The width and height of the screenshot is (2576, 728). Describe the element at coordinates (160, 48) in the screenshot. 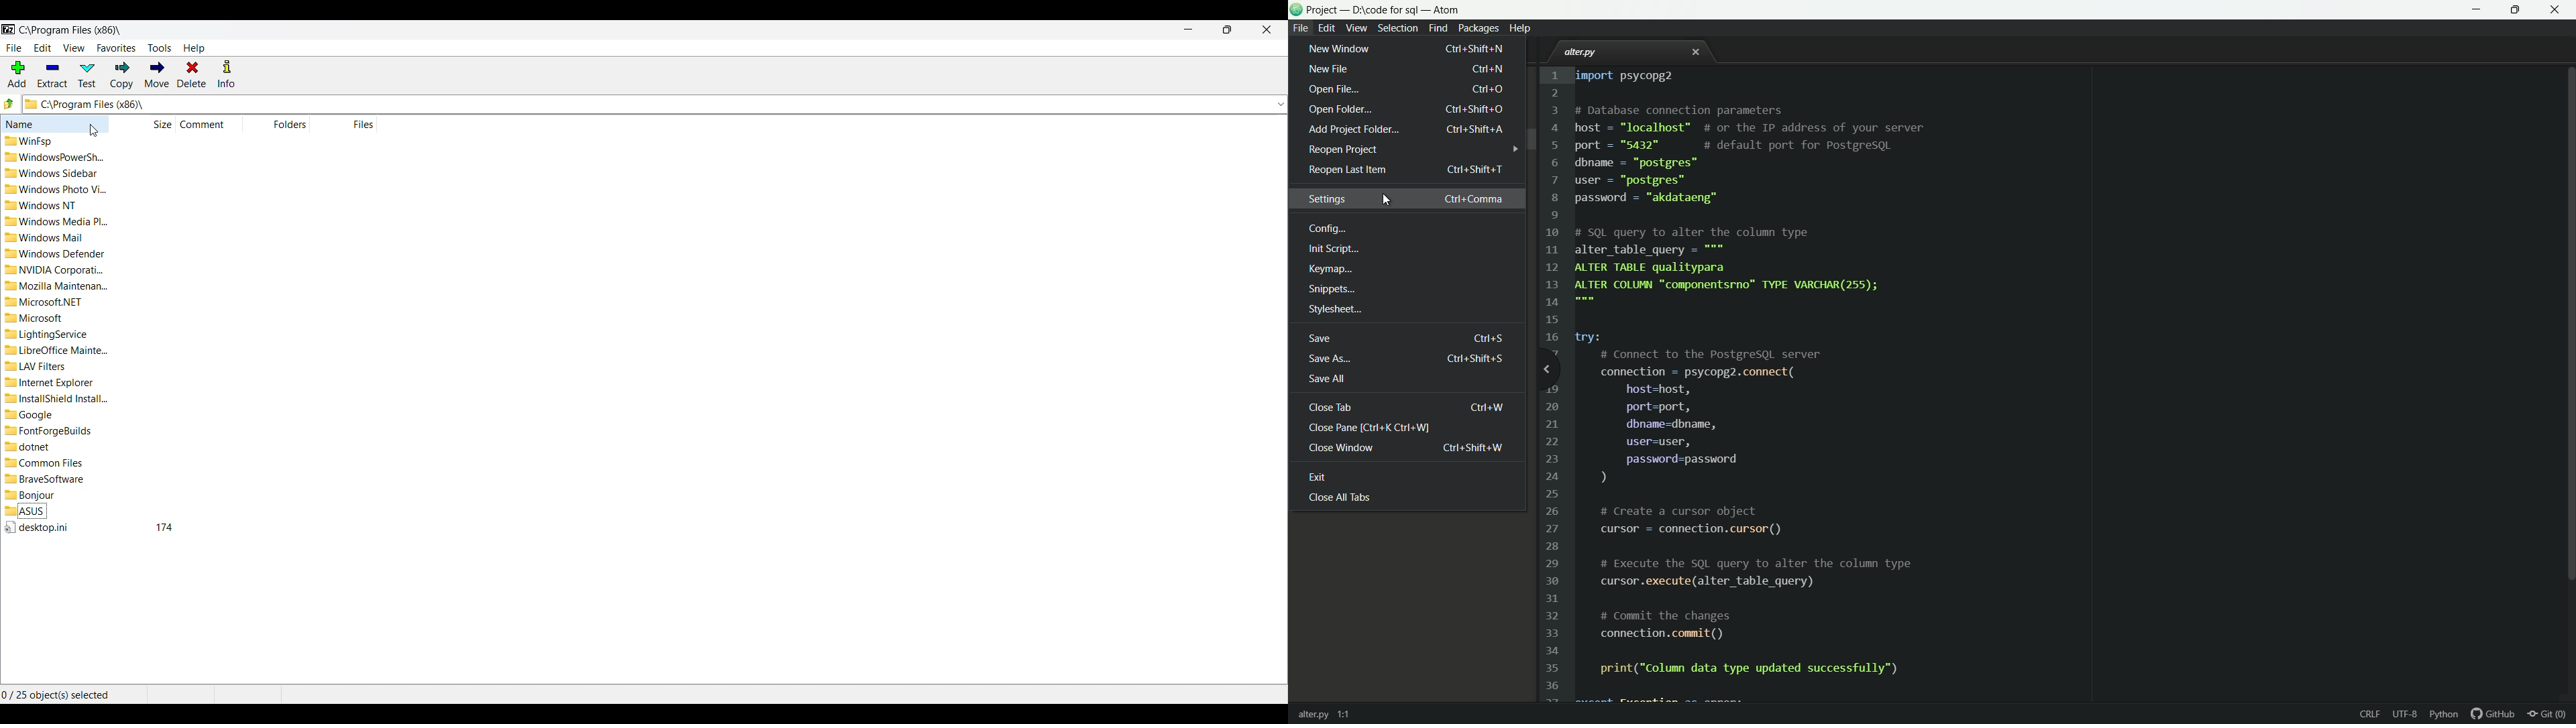

I see `Tools menu` at that location.